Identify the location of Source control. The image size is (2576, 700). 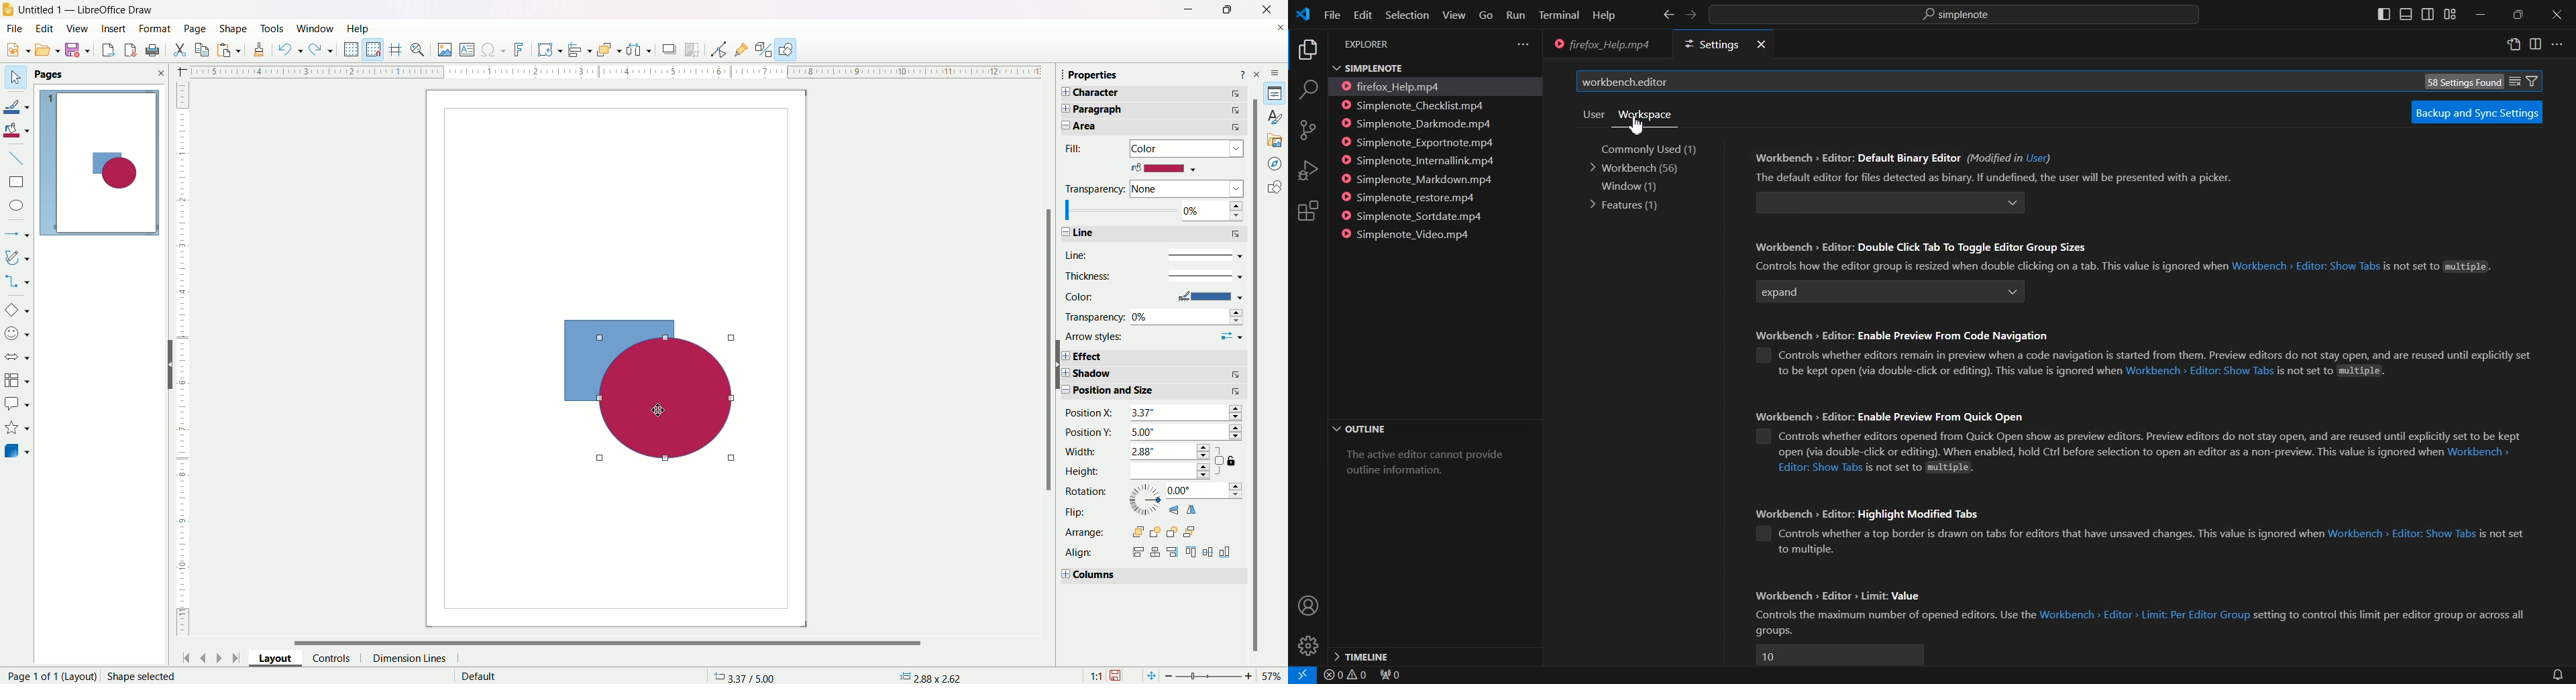
(1307, 130).